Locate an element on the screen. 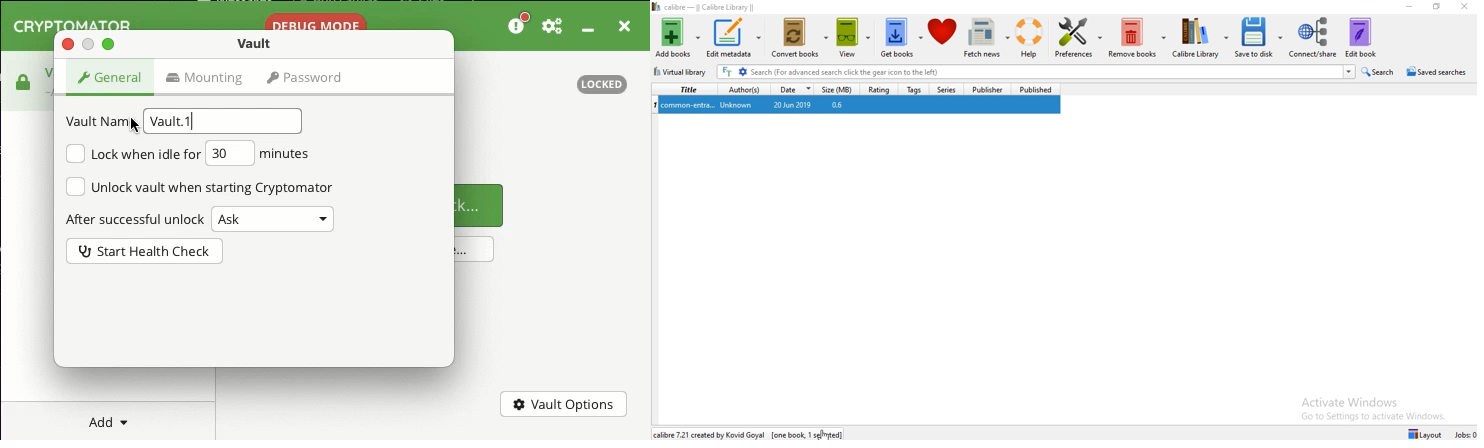  Connect/share is located at coordinates (1314, 36).